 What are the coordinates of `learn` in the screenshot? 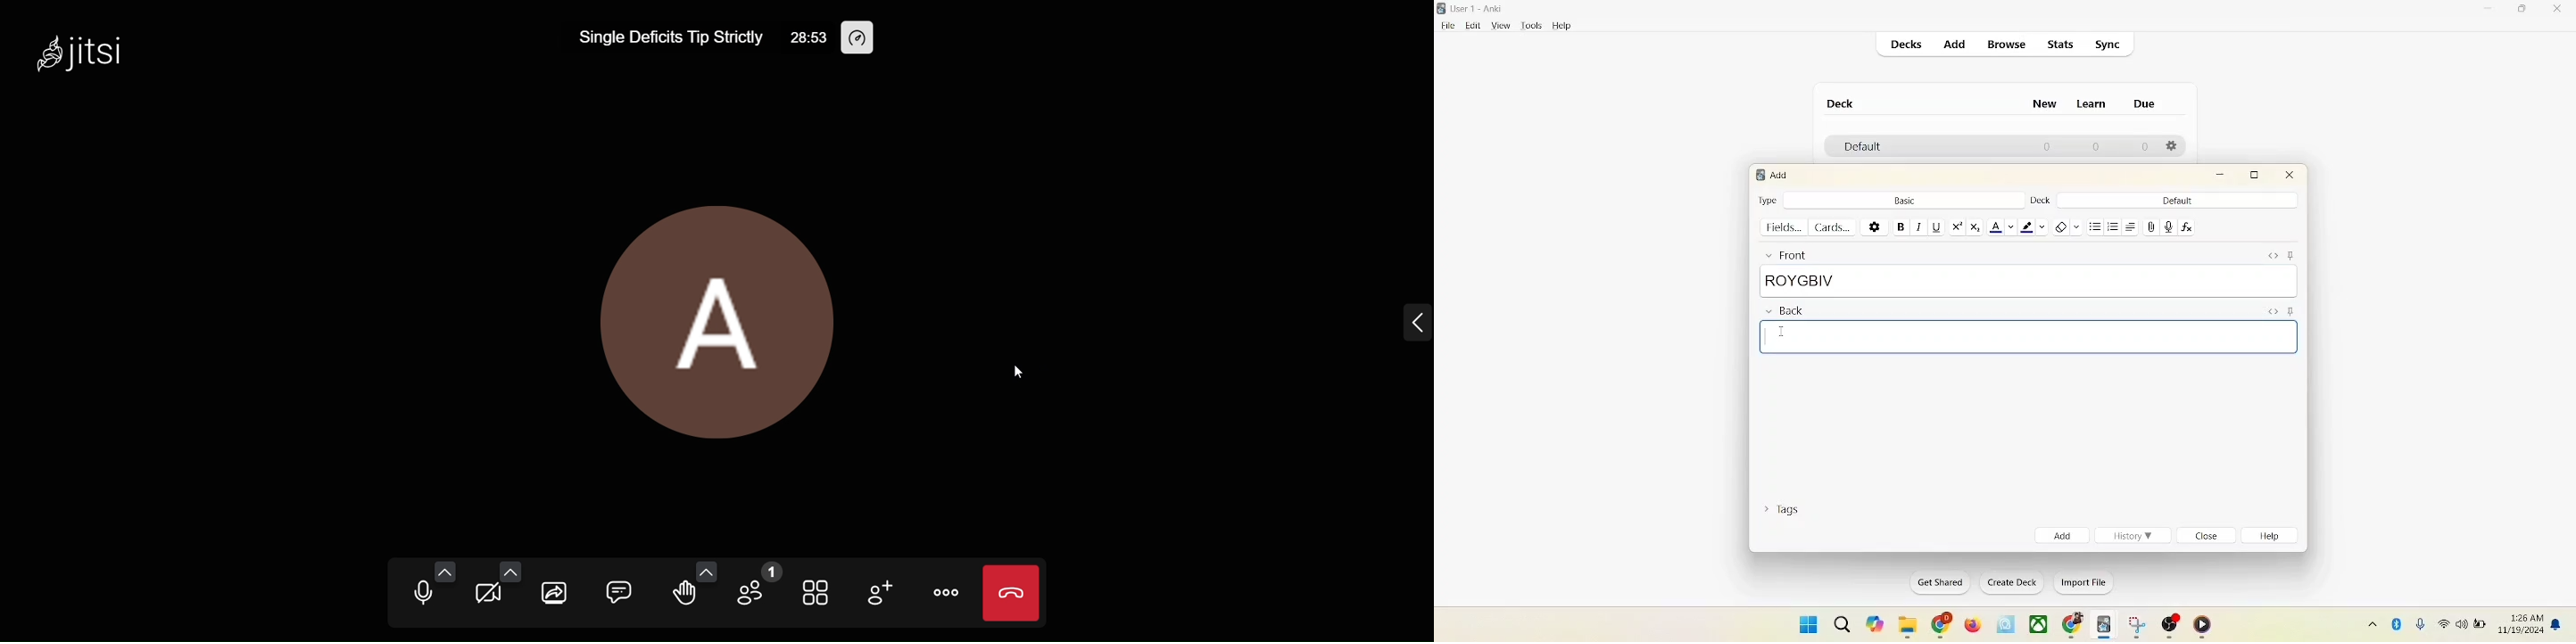 It's located at (2096, 104).